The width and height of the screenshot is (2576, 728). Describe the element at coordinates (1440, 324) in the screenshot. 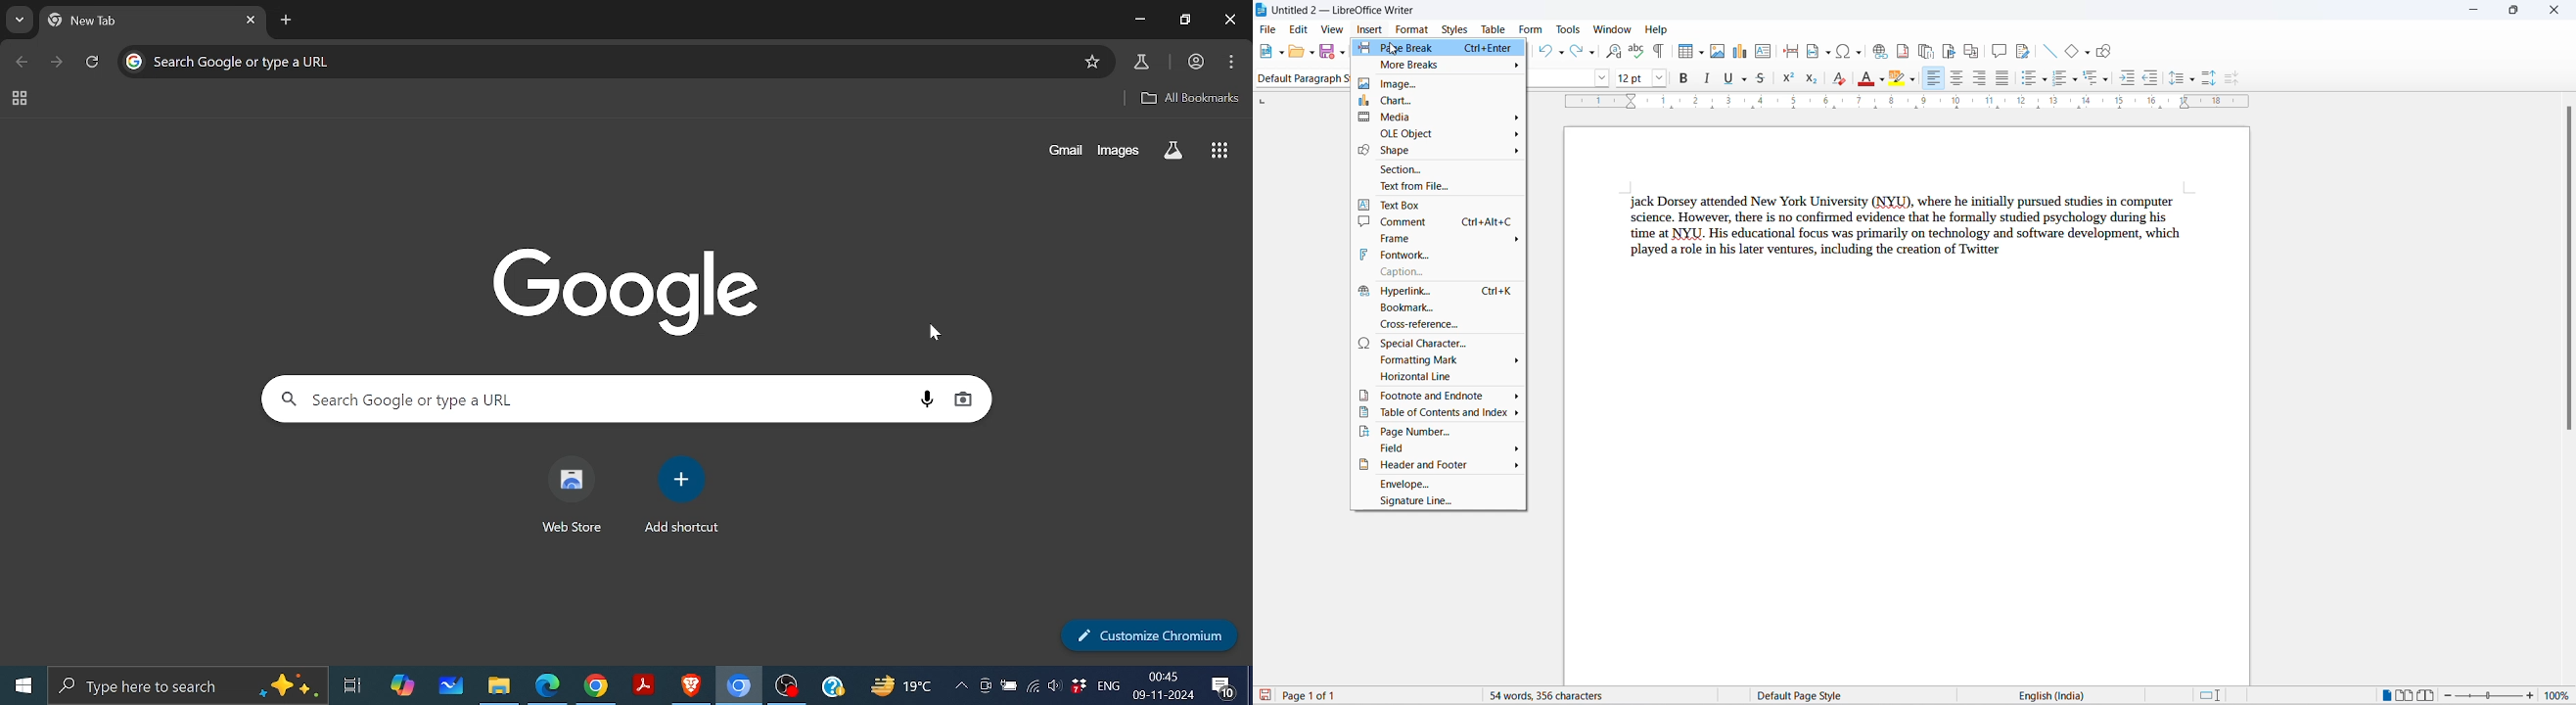

I see `cross-reference` at that location.